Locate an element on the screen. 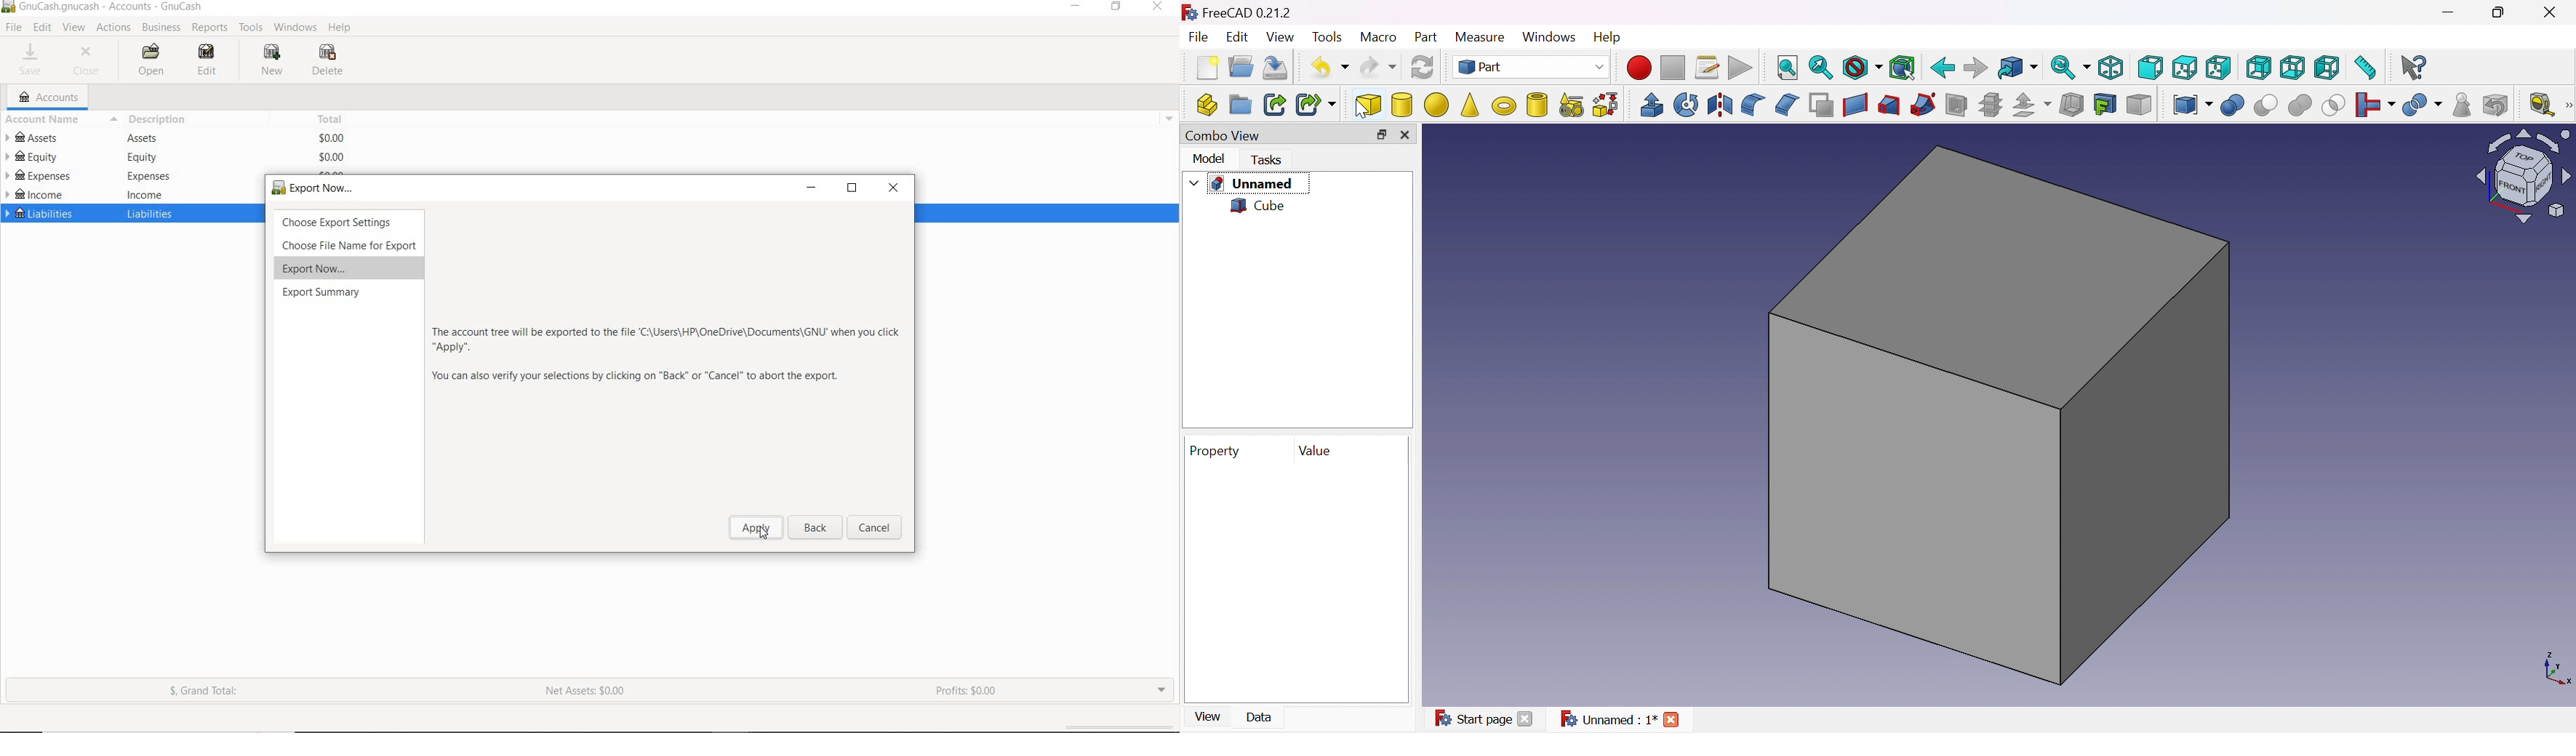 This screenshot has height=756, width=2576. Property is located at coordinates (1212, 450).